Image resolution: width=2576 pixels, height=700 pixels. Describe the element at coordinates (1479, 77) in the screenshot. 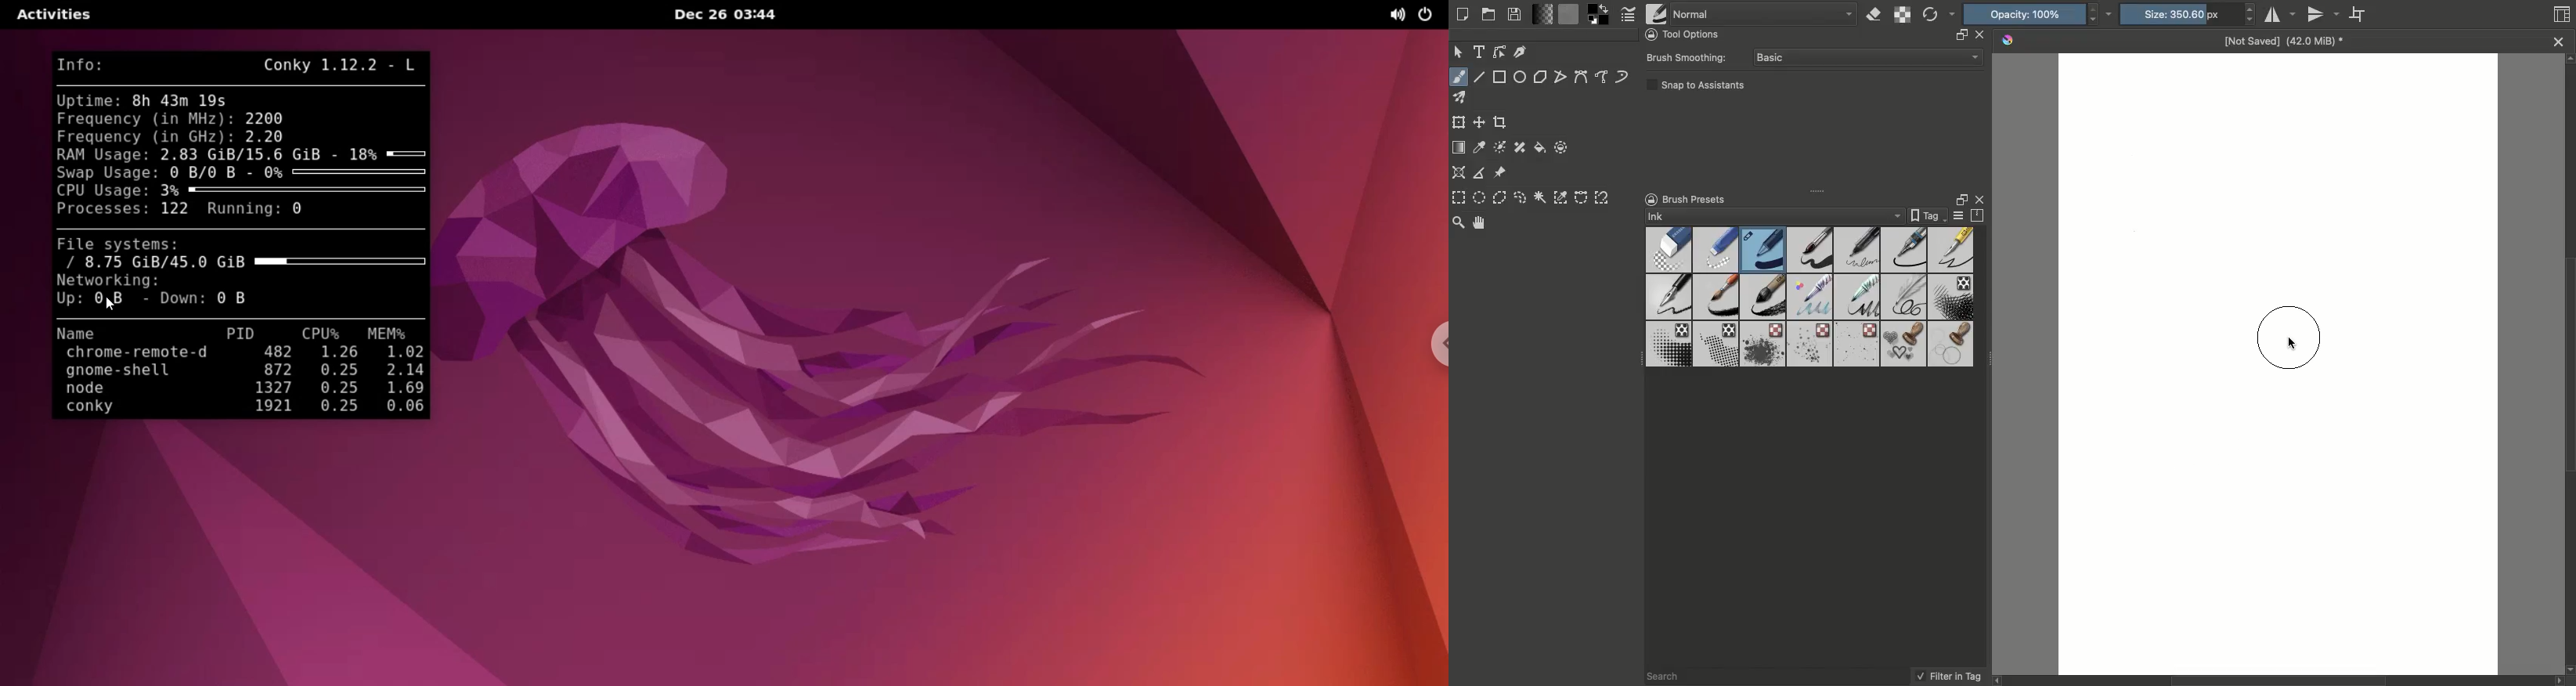

I see `Line` at that location.